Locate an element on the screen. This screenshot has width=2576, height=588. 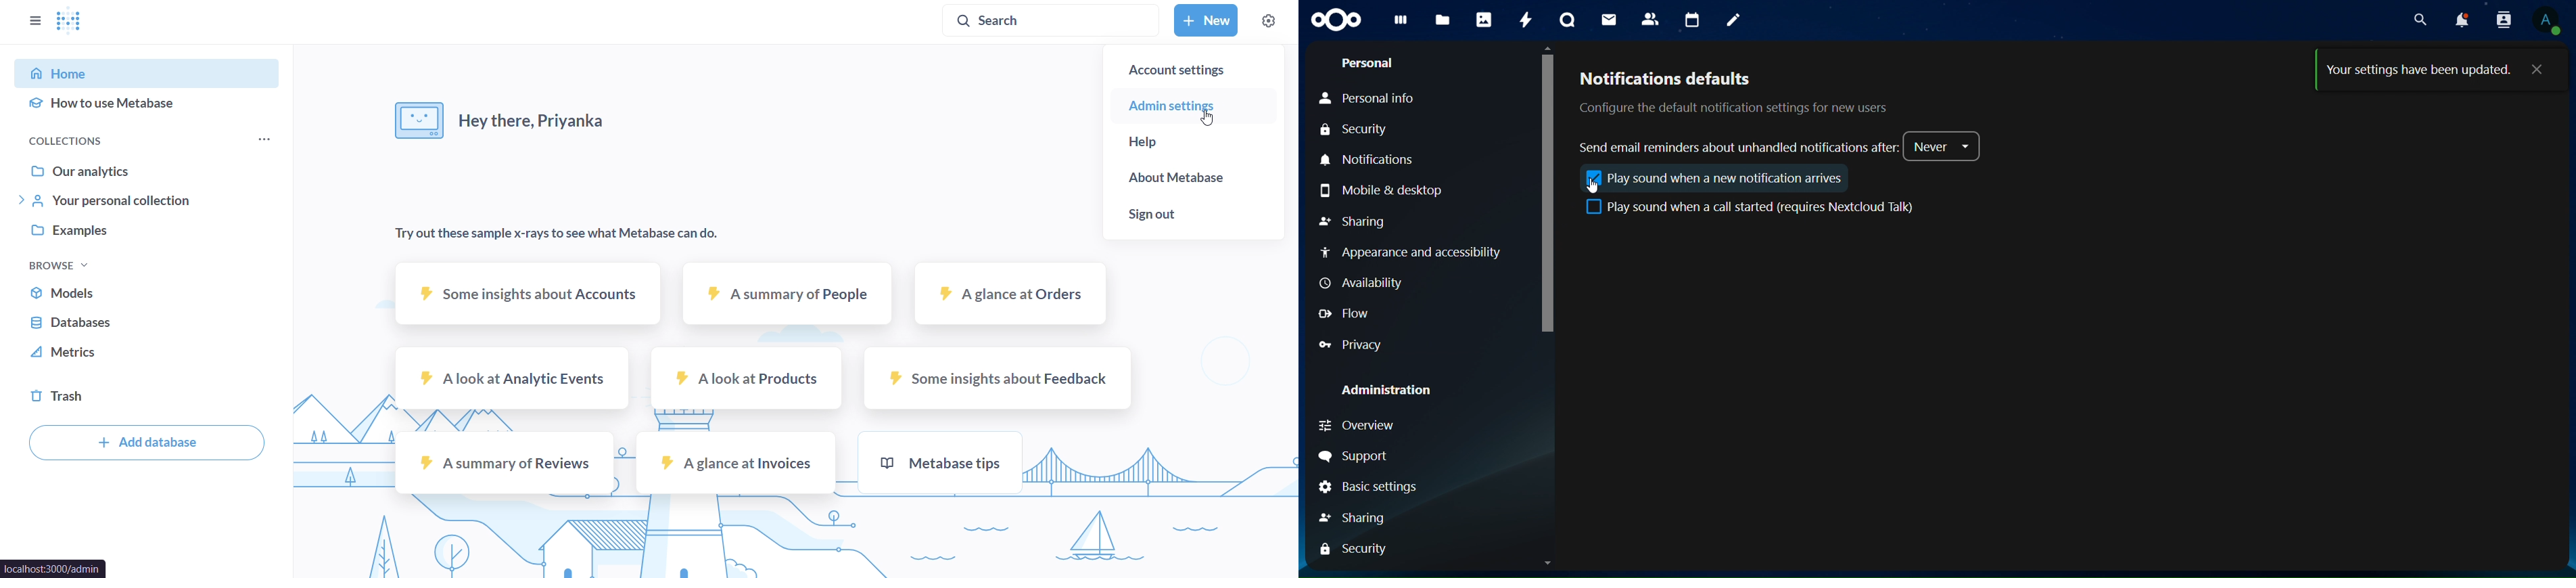
Basic settings is located at coordinates (1370, 488).